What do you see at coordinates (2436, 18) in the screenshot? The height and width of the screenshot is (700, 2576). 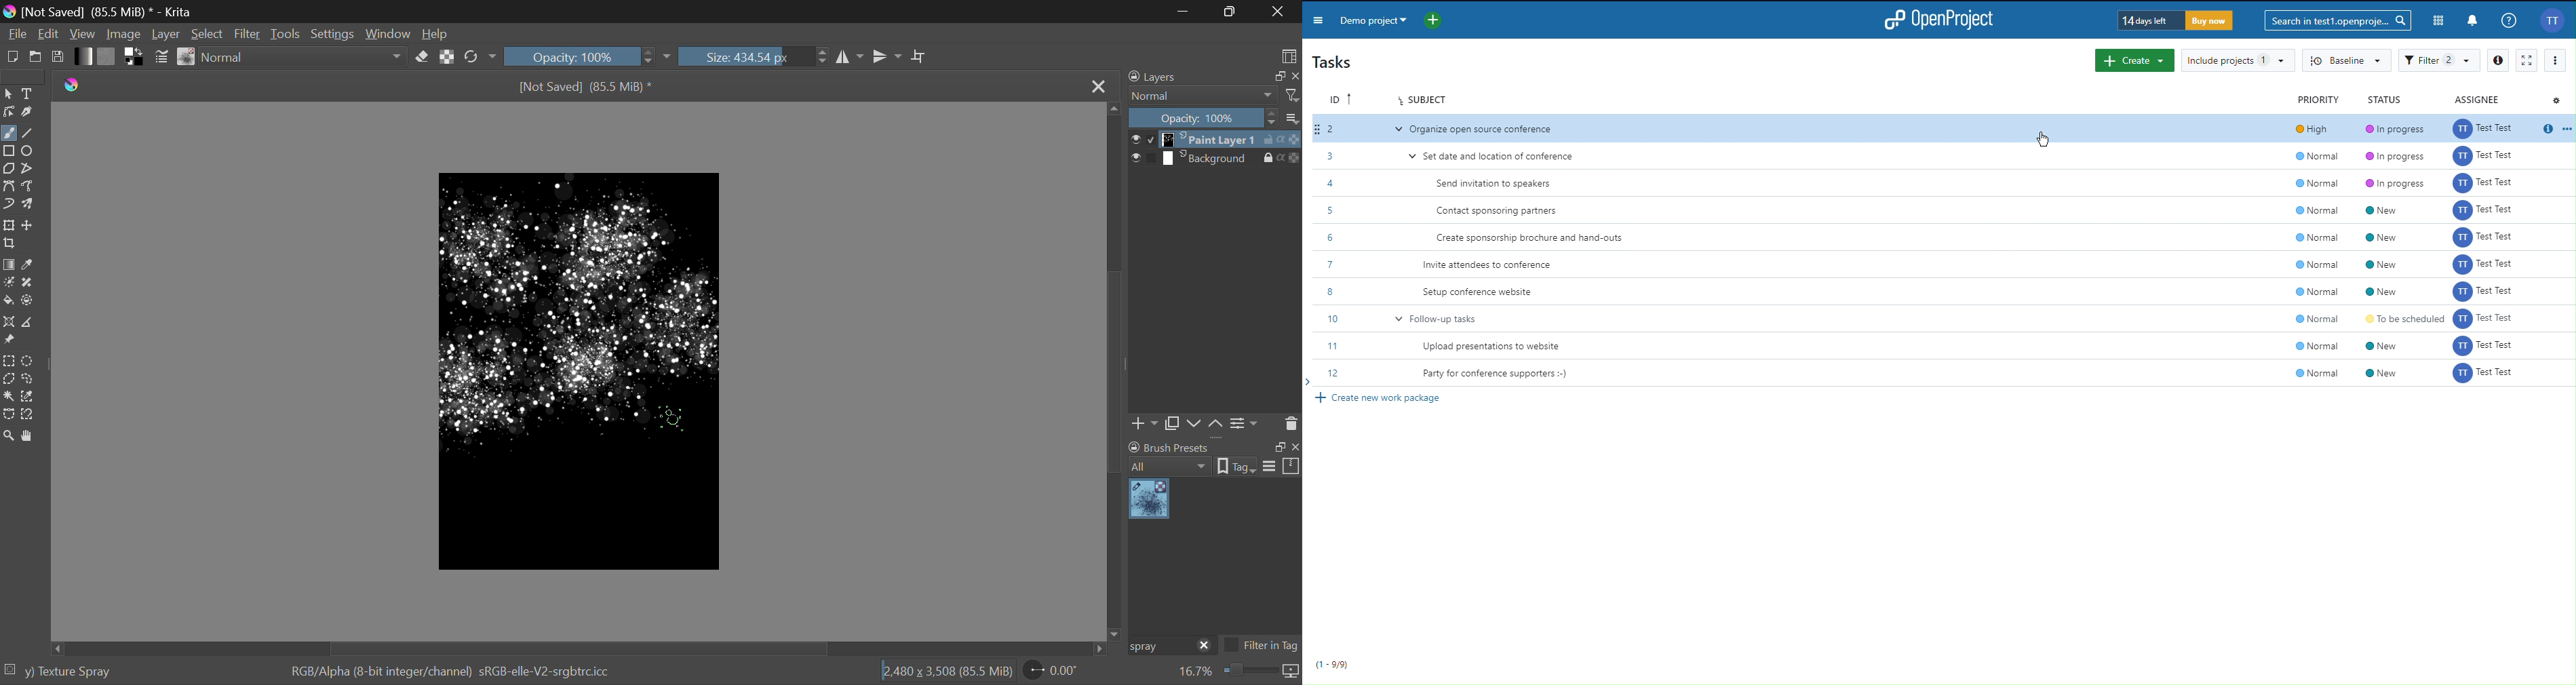 I see `Modules` at bounding box center [2436, 18].